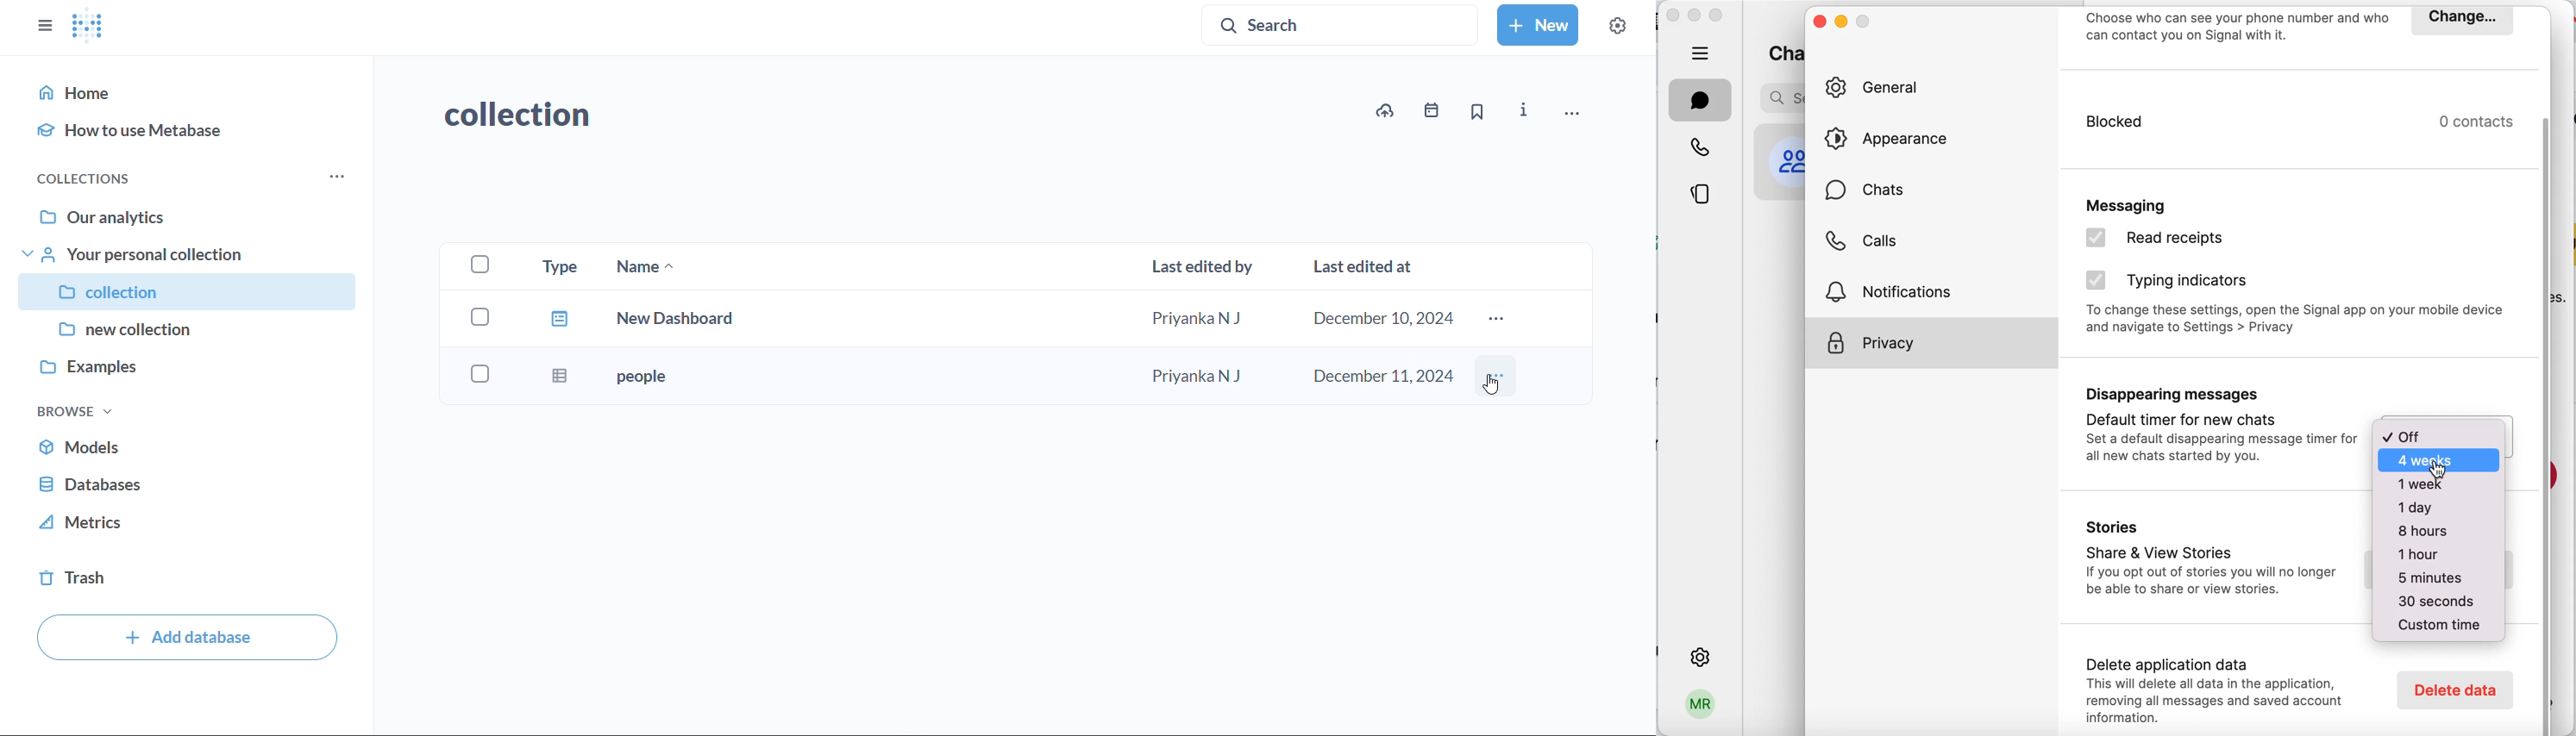 The height and width of the screenshot is (756, 2576). Describe the element at coordinates (1701, 100) in the screenshot. I see `chat` at that location.